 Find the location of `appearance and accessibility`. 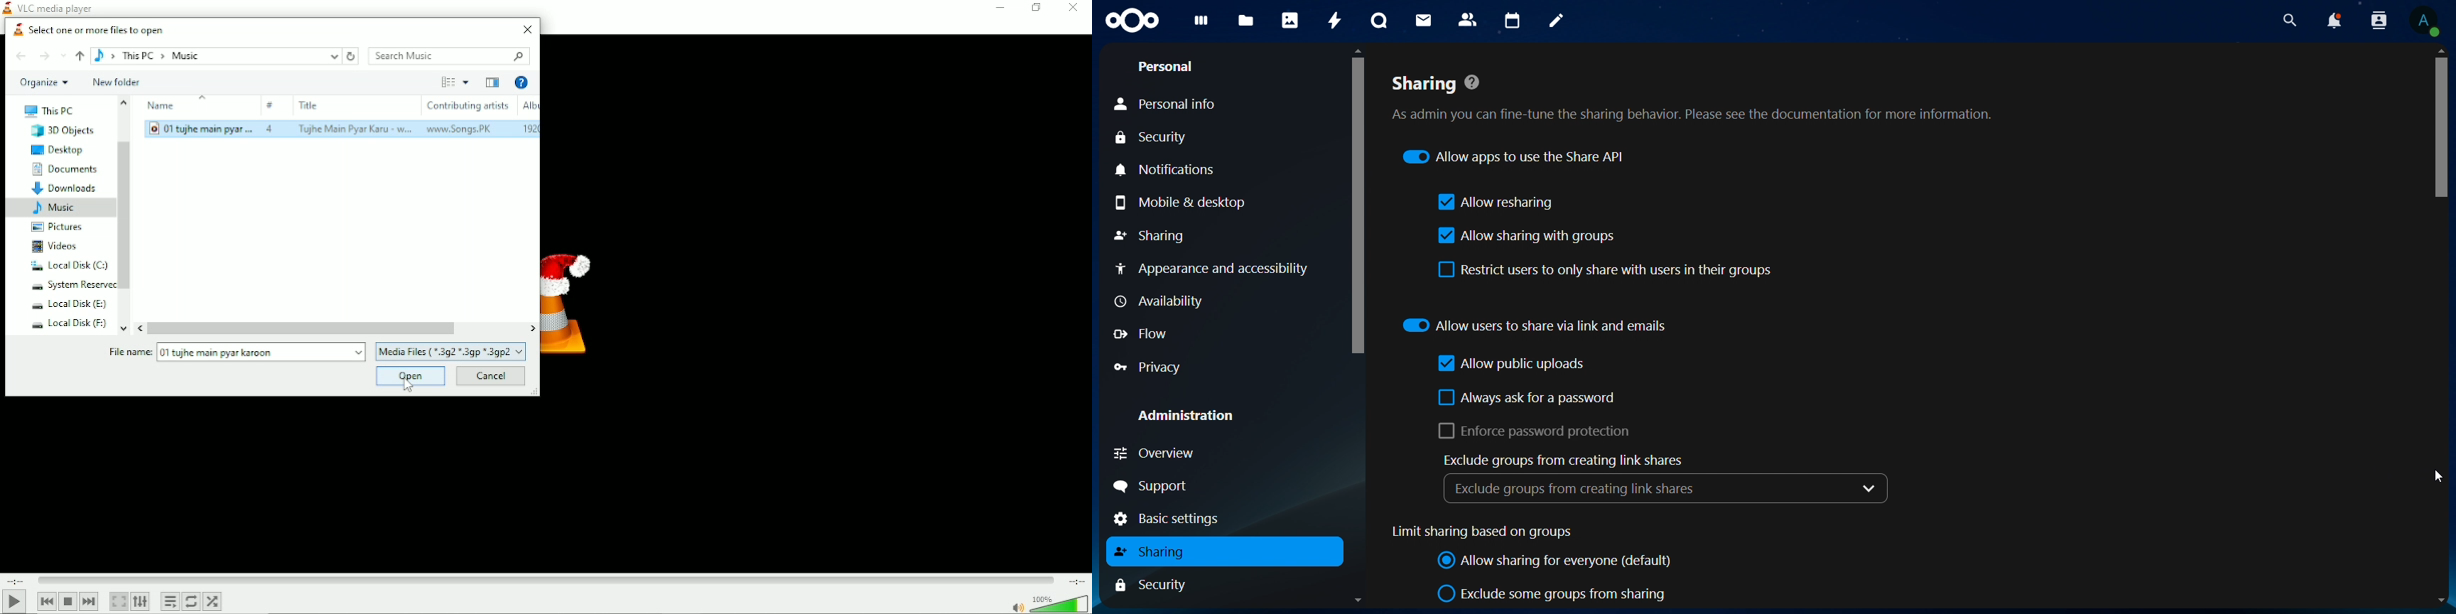

appearance and accessibility is located at coordinates (1216, 268).